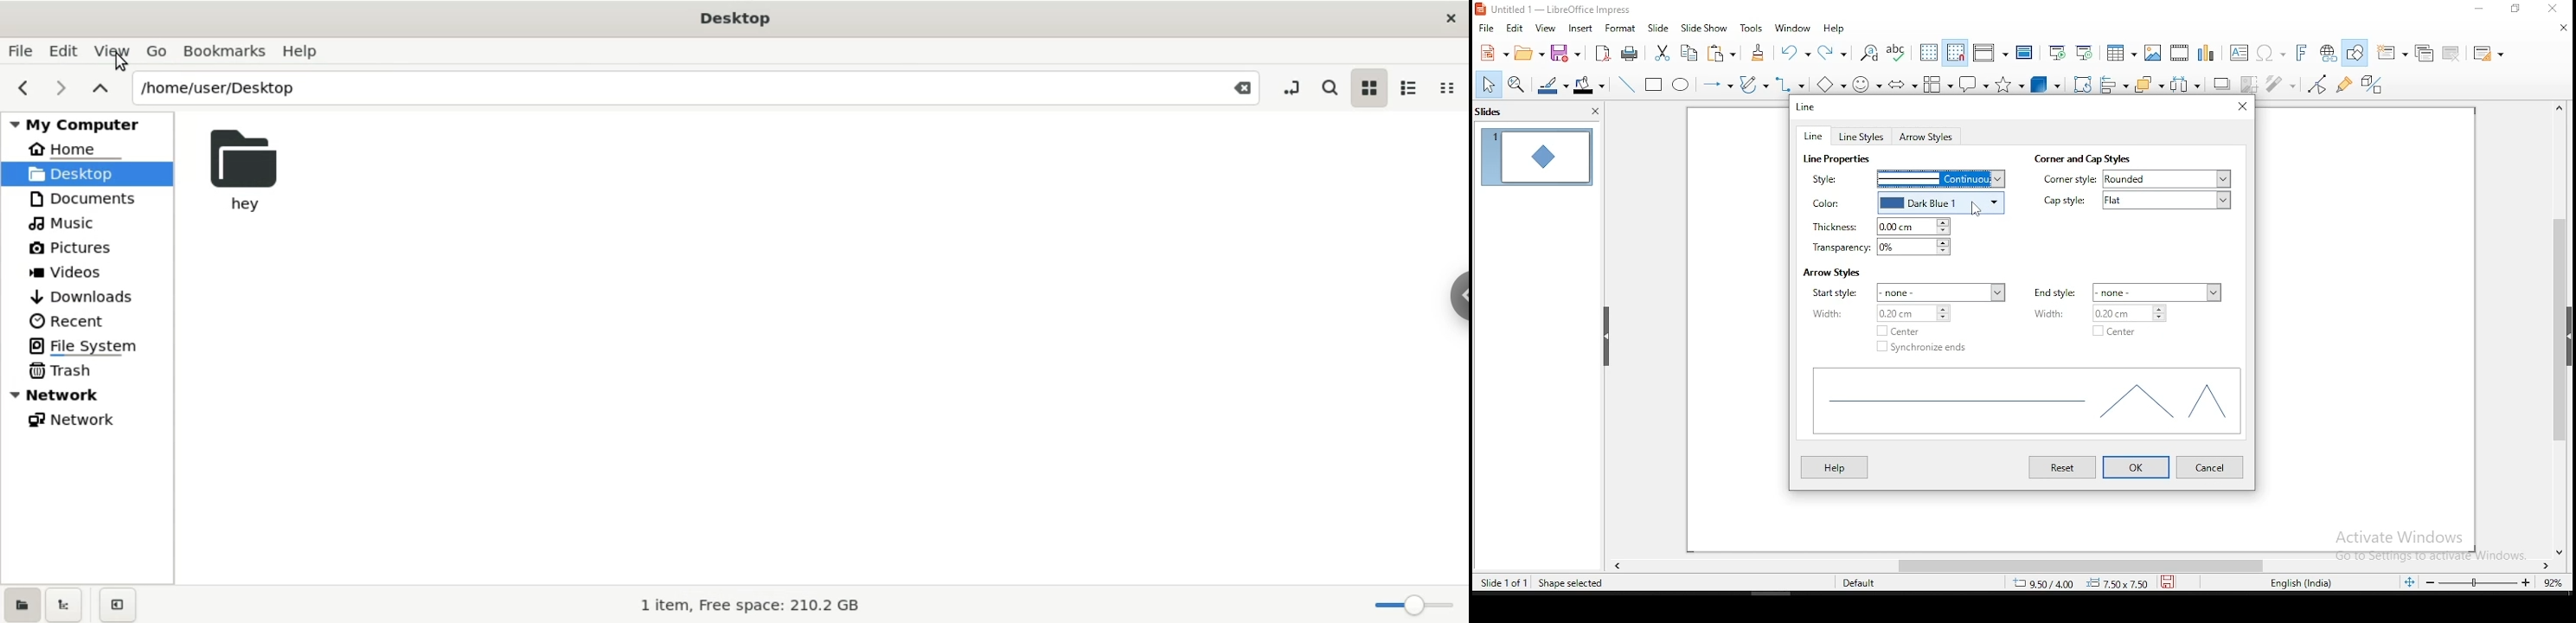 This screenshot has height=644, width=2576. Describe the element at coordinates (1990, 52) in the screenshot. I see `display views` at that location.